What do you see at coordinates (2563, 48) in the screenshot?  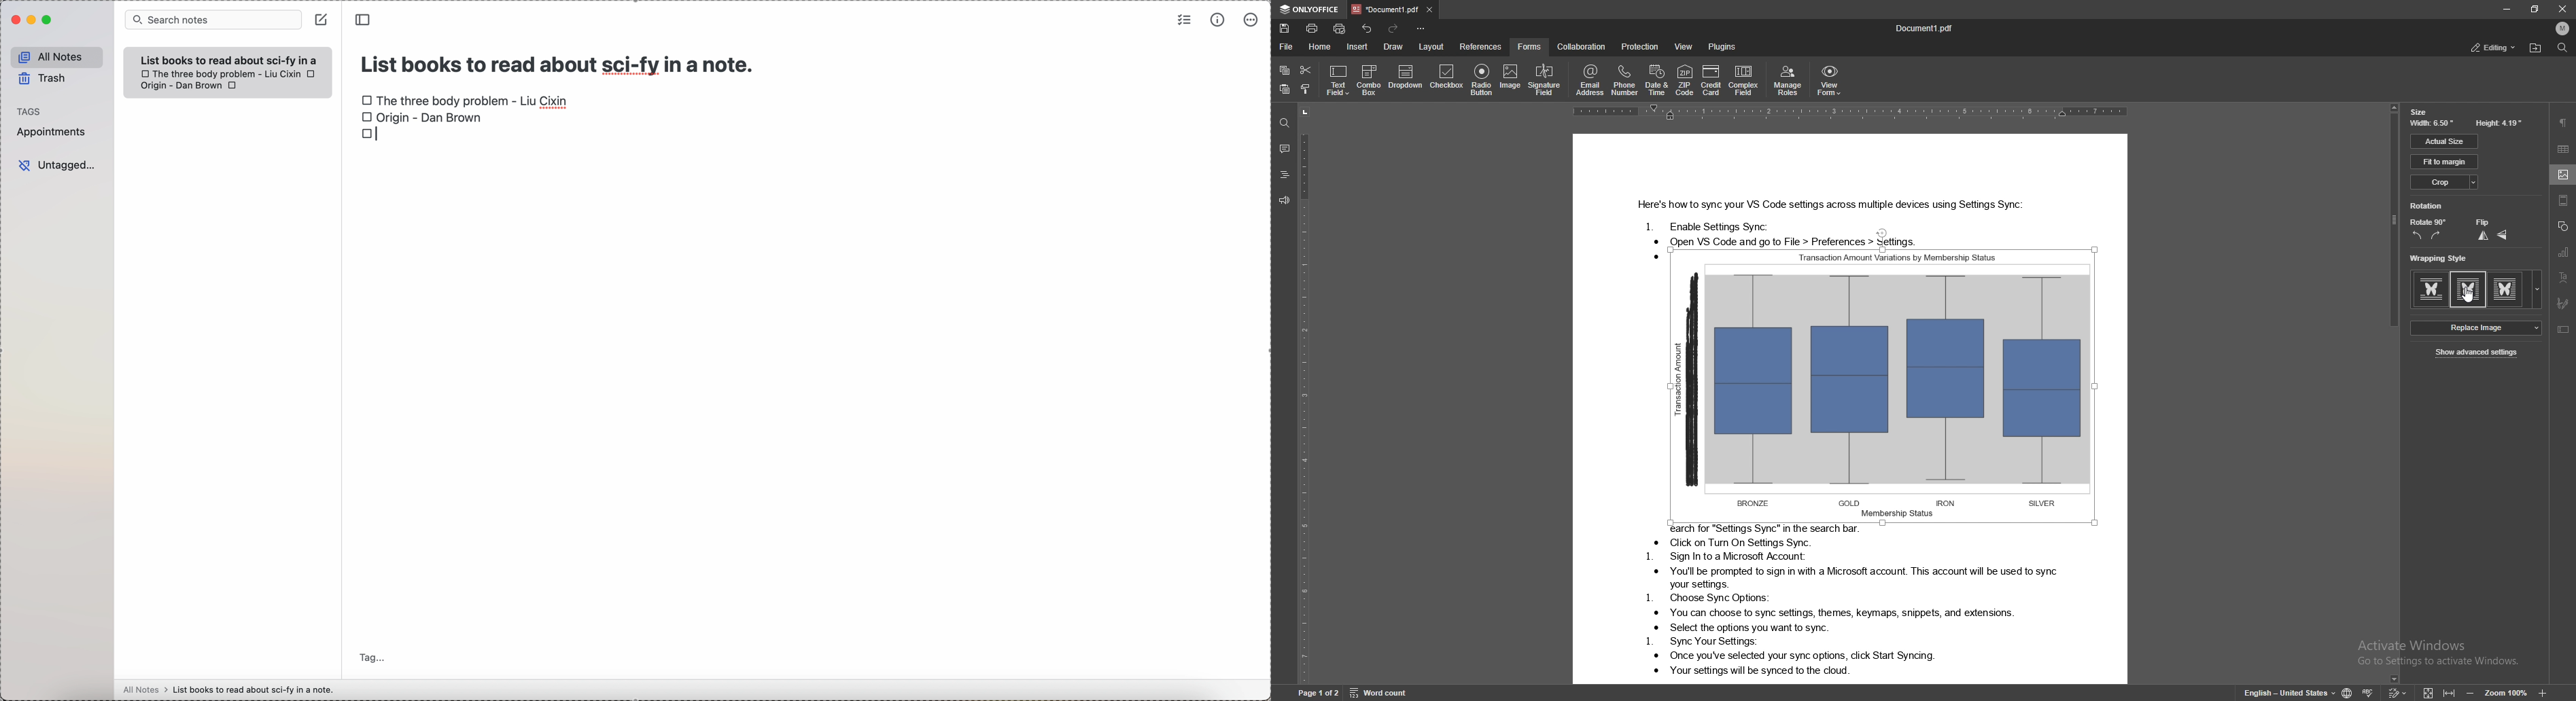 I see `find` at bounding box center [2563, 48].